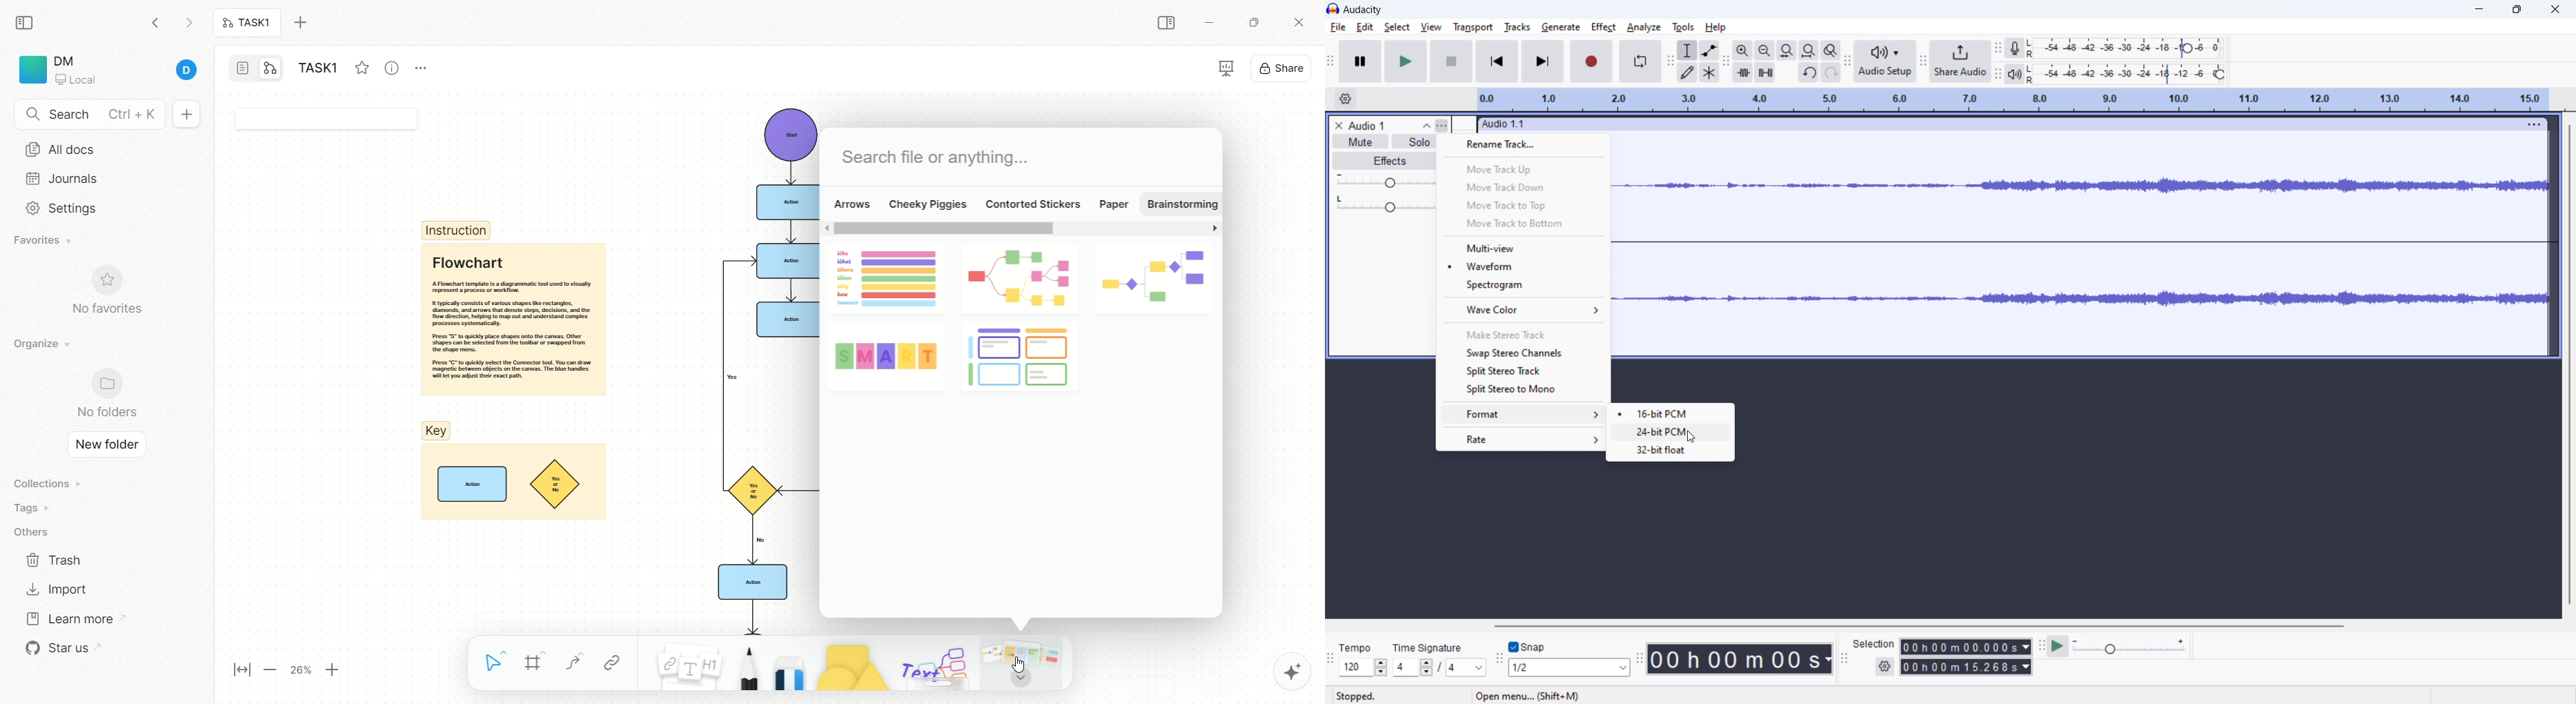  I want to click on timeline settings, so click(1346, 98).